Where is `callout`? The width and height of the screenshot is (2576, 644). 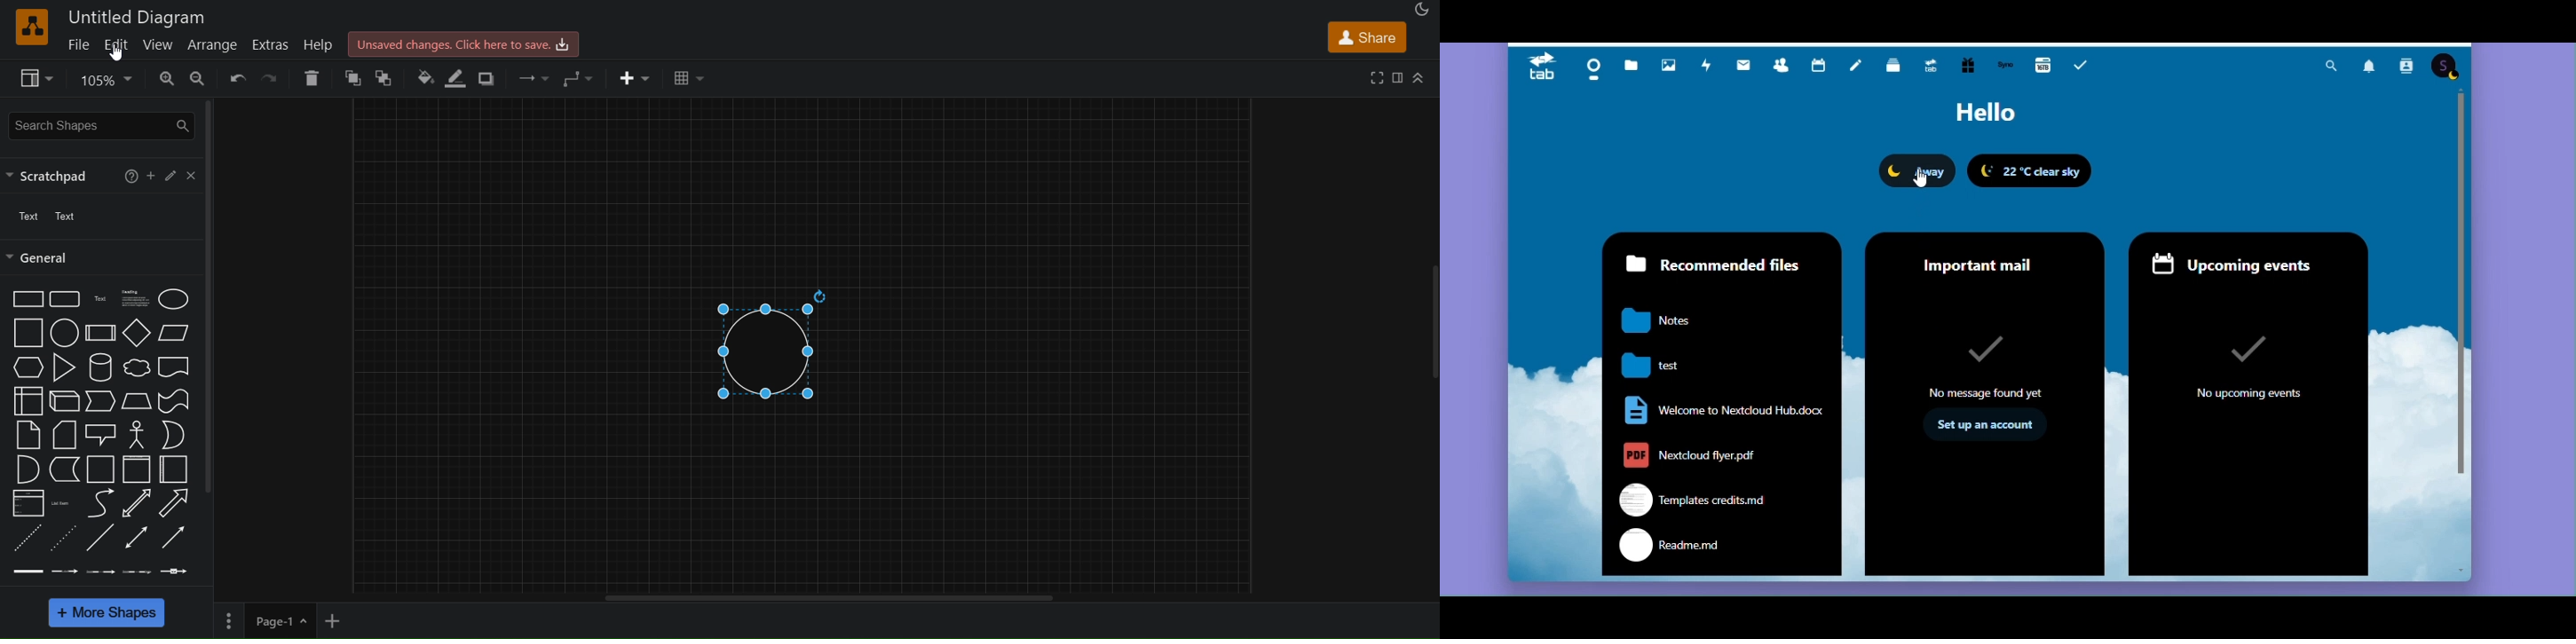
callout is located at coordinates (100, 434).